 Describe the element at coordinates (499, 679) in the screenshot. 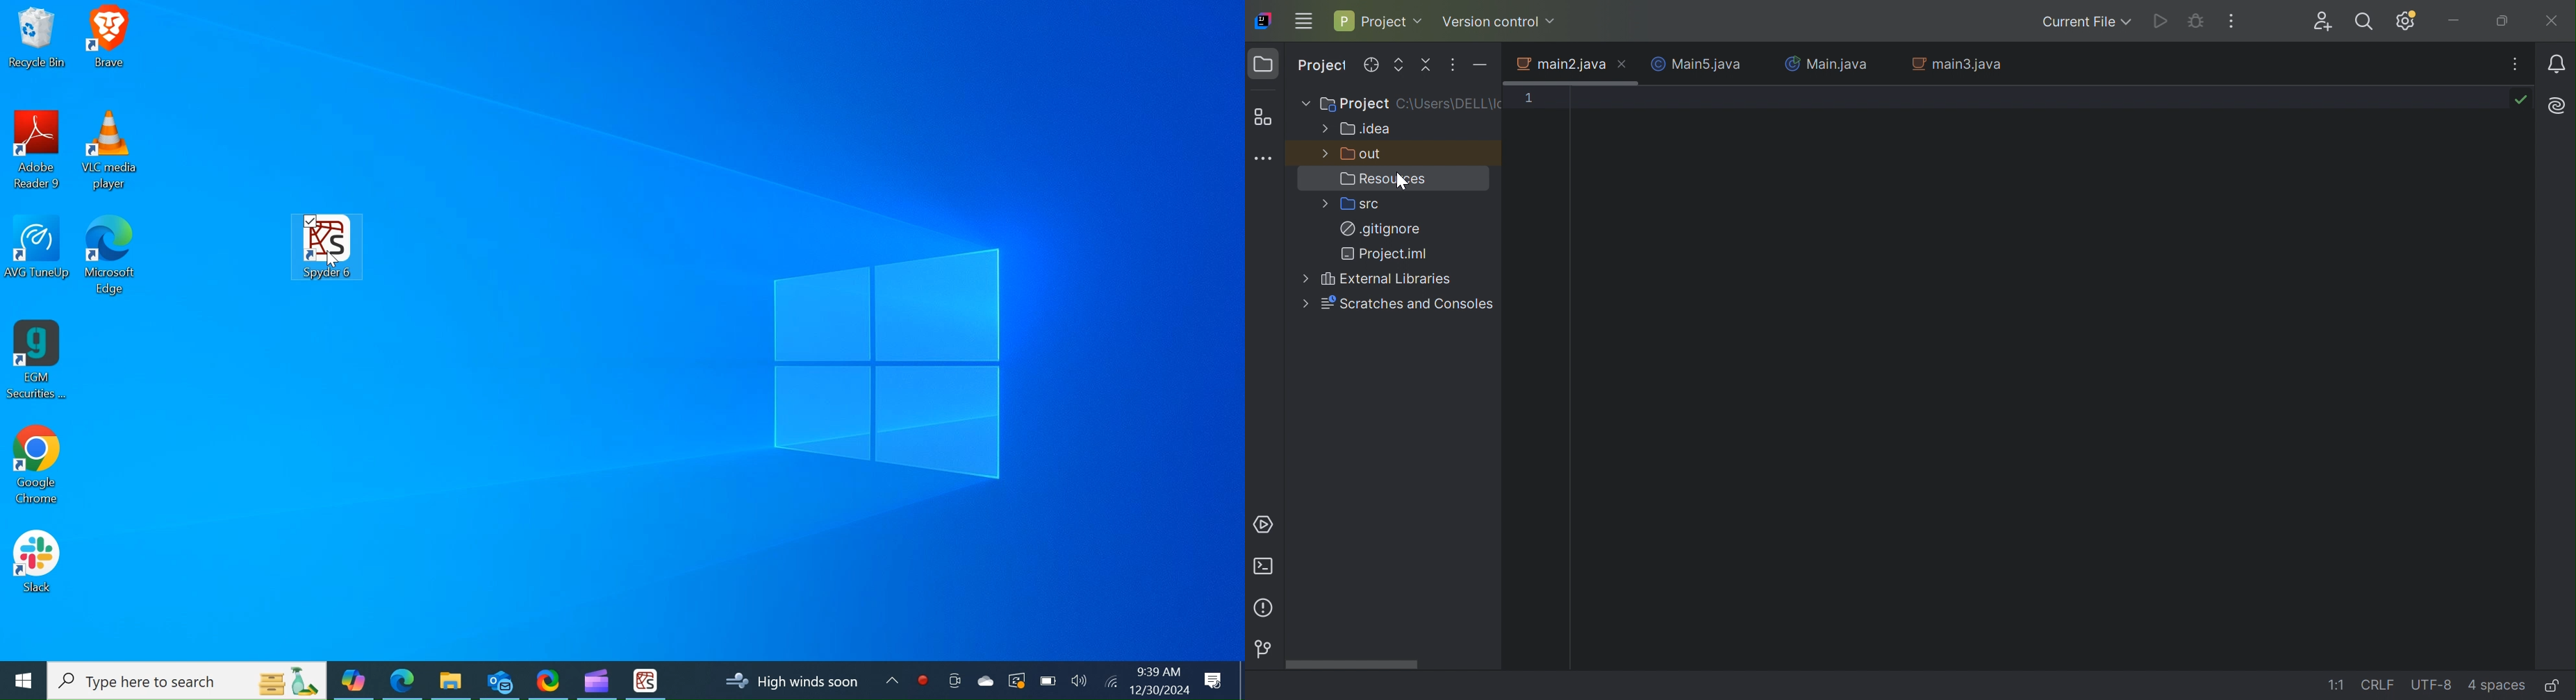

I see `Outlook Desktop Icon` at that location.